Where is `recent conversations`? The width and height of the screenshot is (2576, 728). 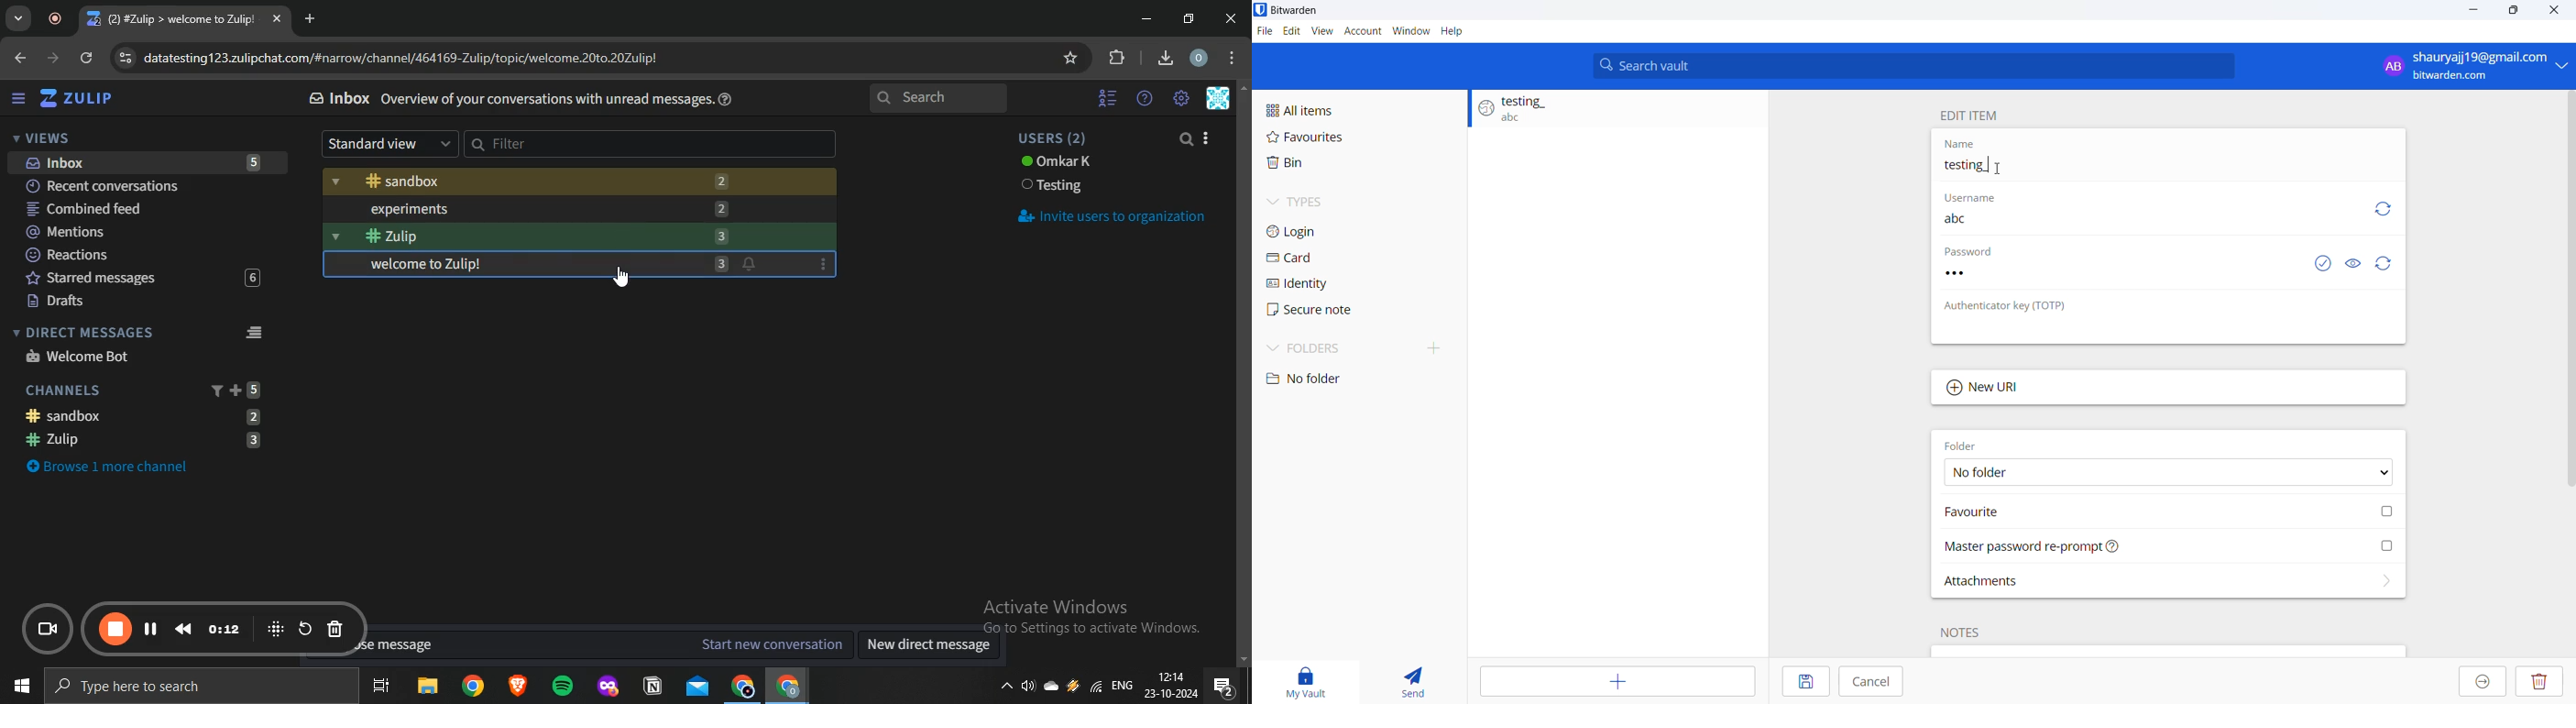 recent conversations is located at coordinates (144, 184).